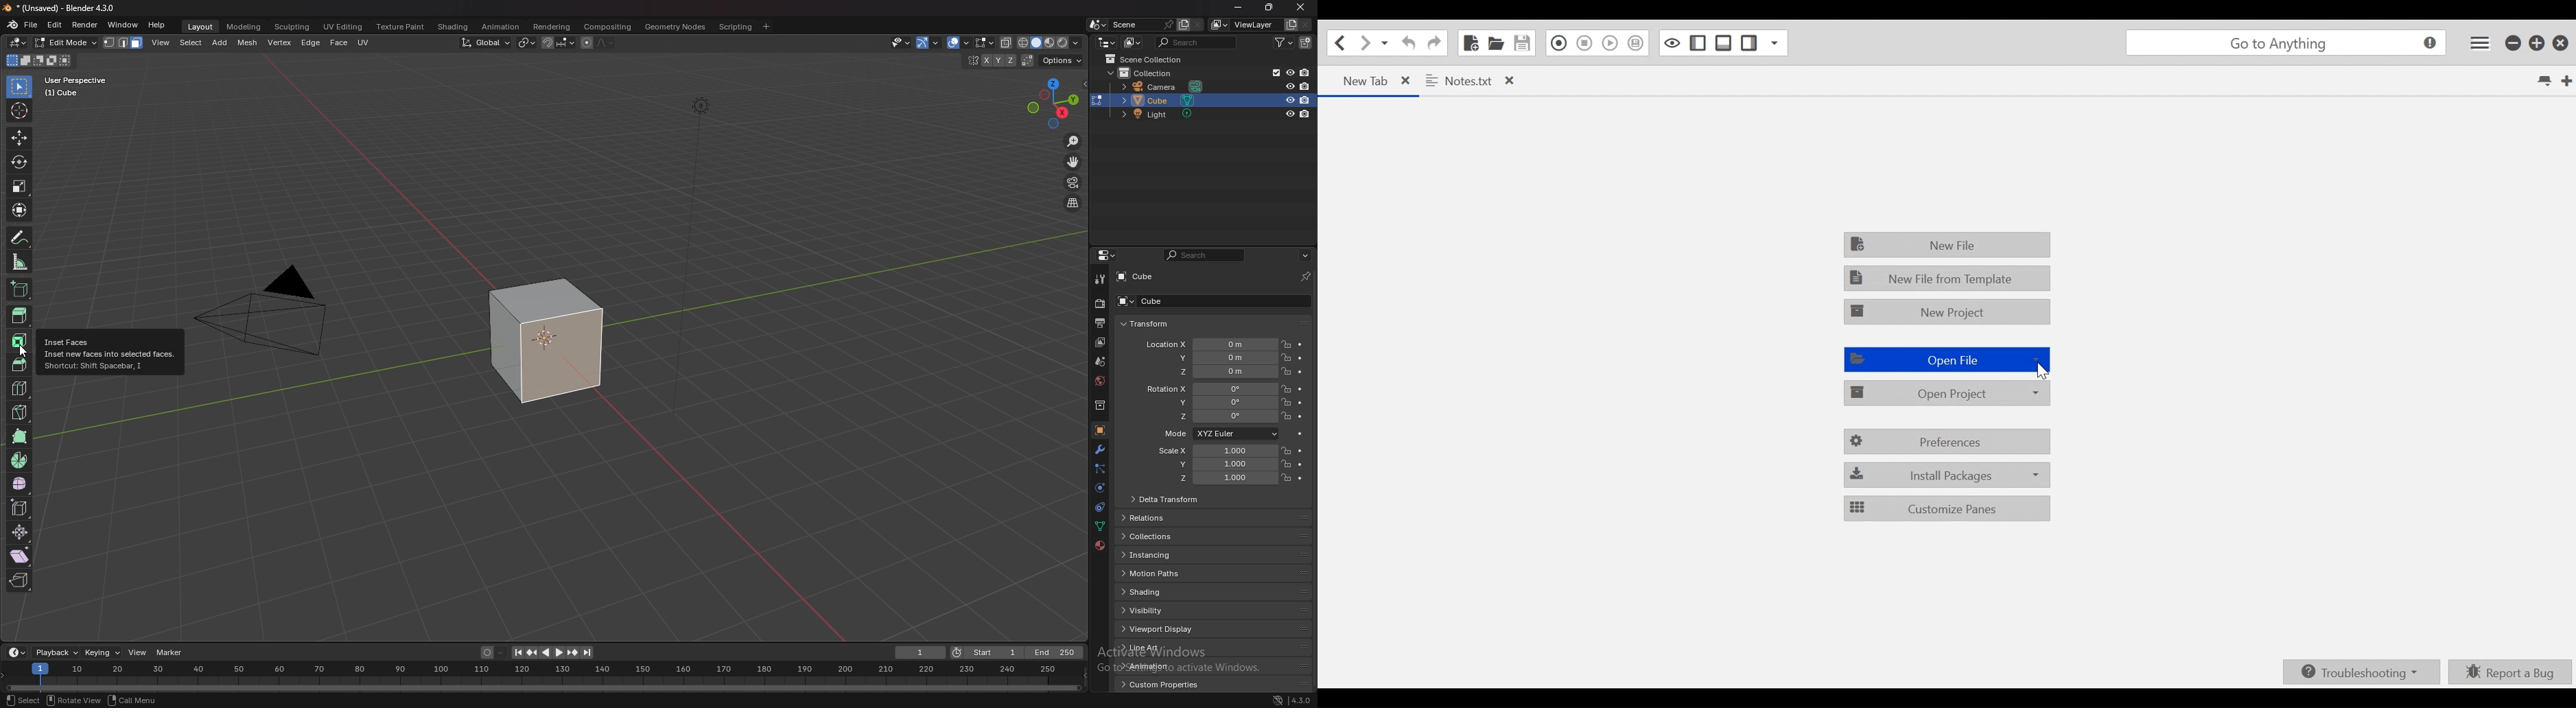 This screenshot has height=728, width=2576. Describe the element at coordinates (23, 700) in the screenshot. I see `select` at that location.